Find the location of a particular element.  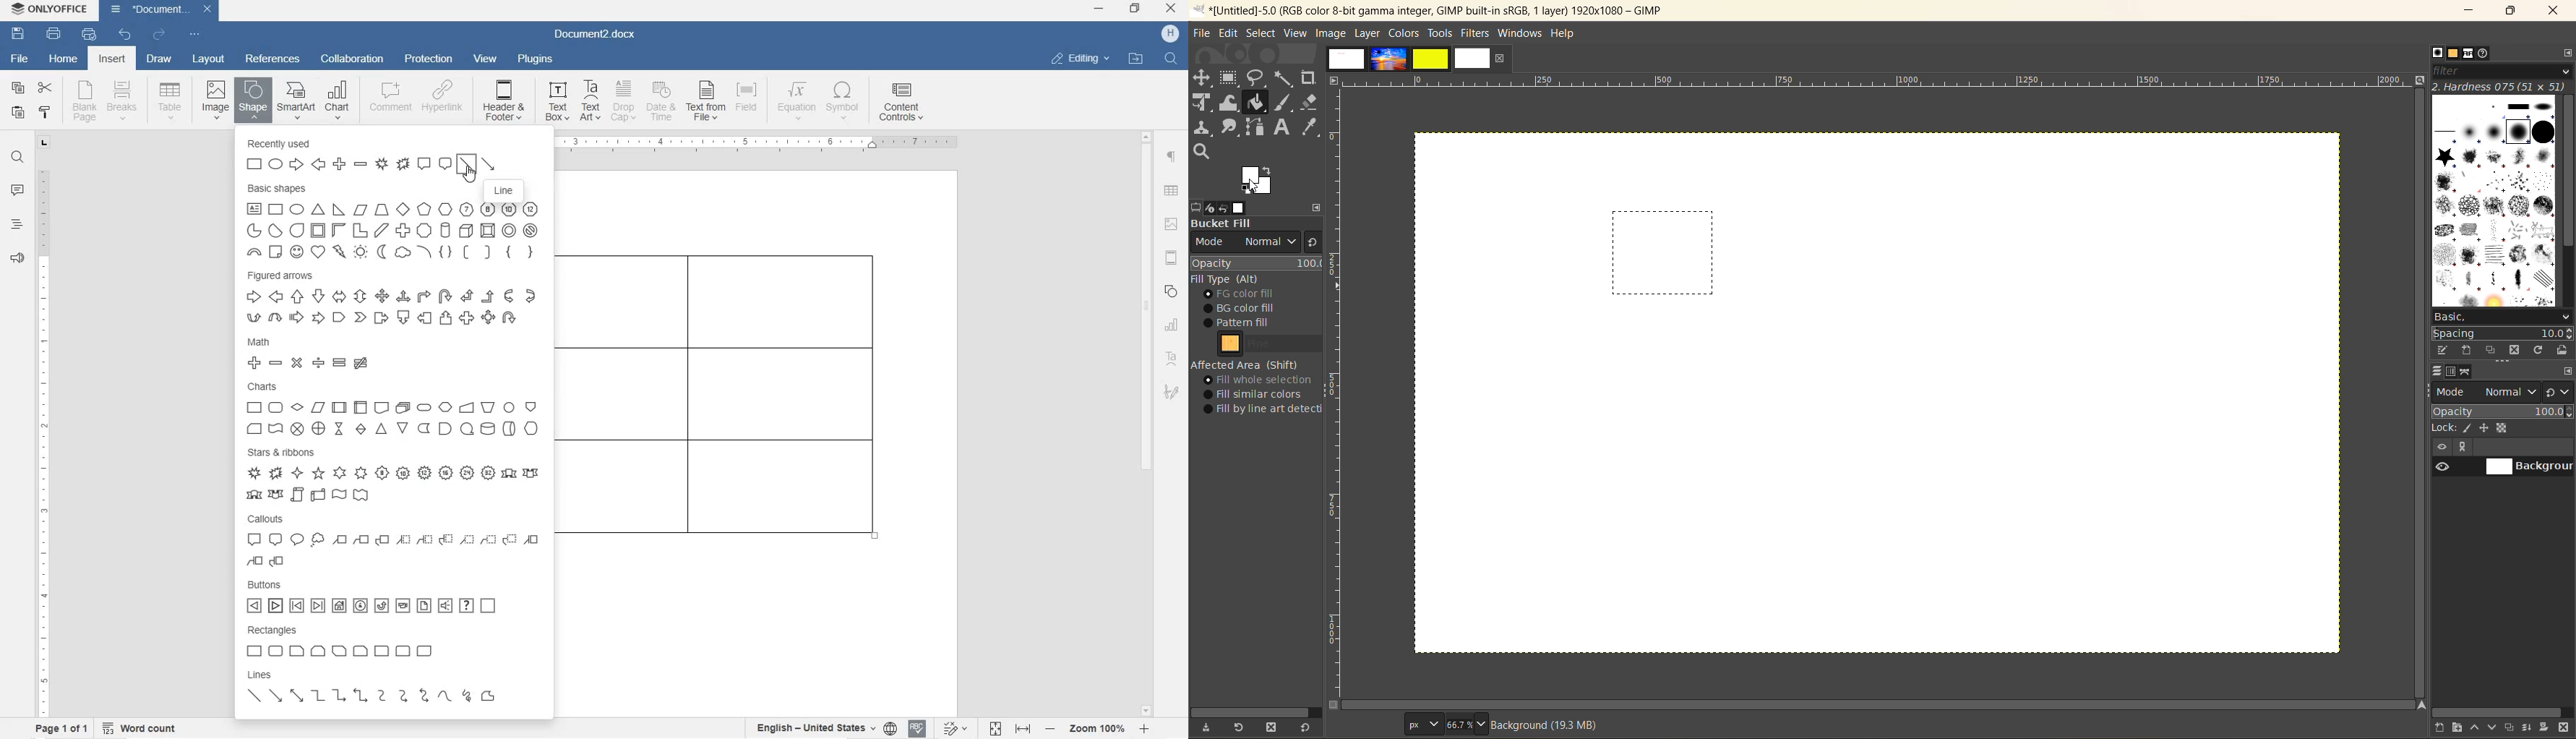

CONTENT CONTROLS is located at coordinates (899, 104).